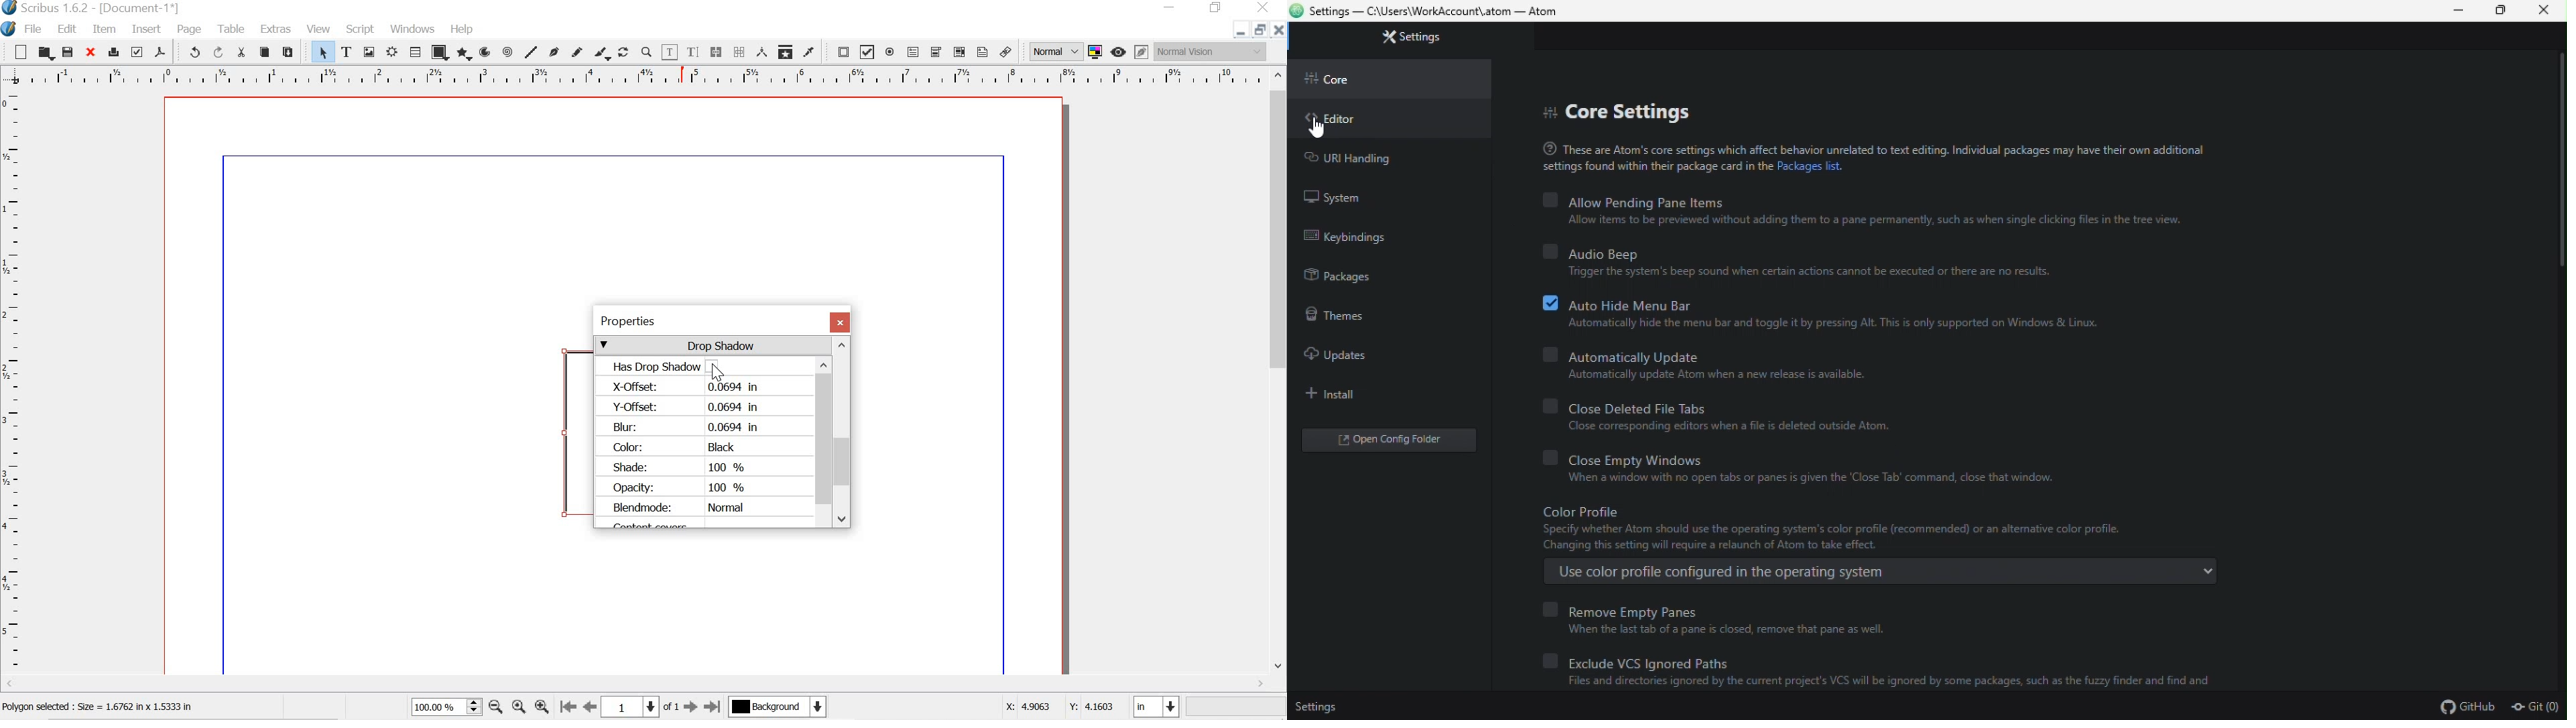 The height and width of the screenshot is (728, 2576). What do you see at coordinates (1258, 32) in the screenshot?
I see `RESTORE DOWN` at bounding box center [1258, 32].